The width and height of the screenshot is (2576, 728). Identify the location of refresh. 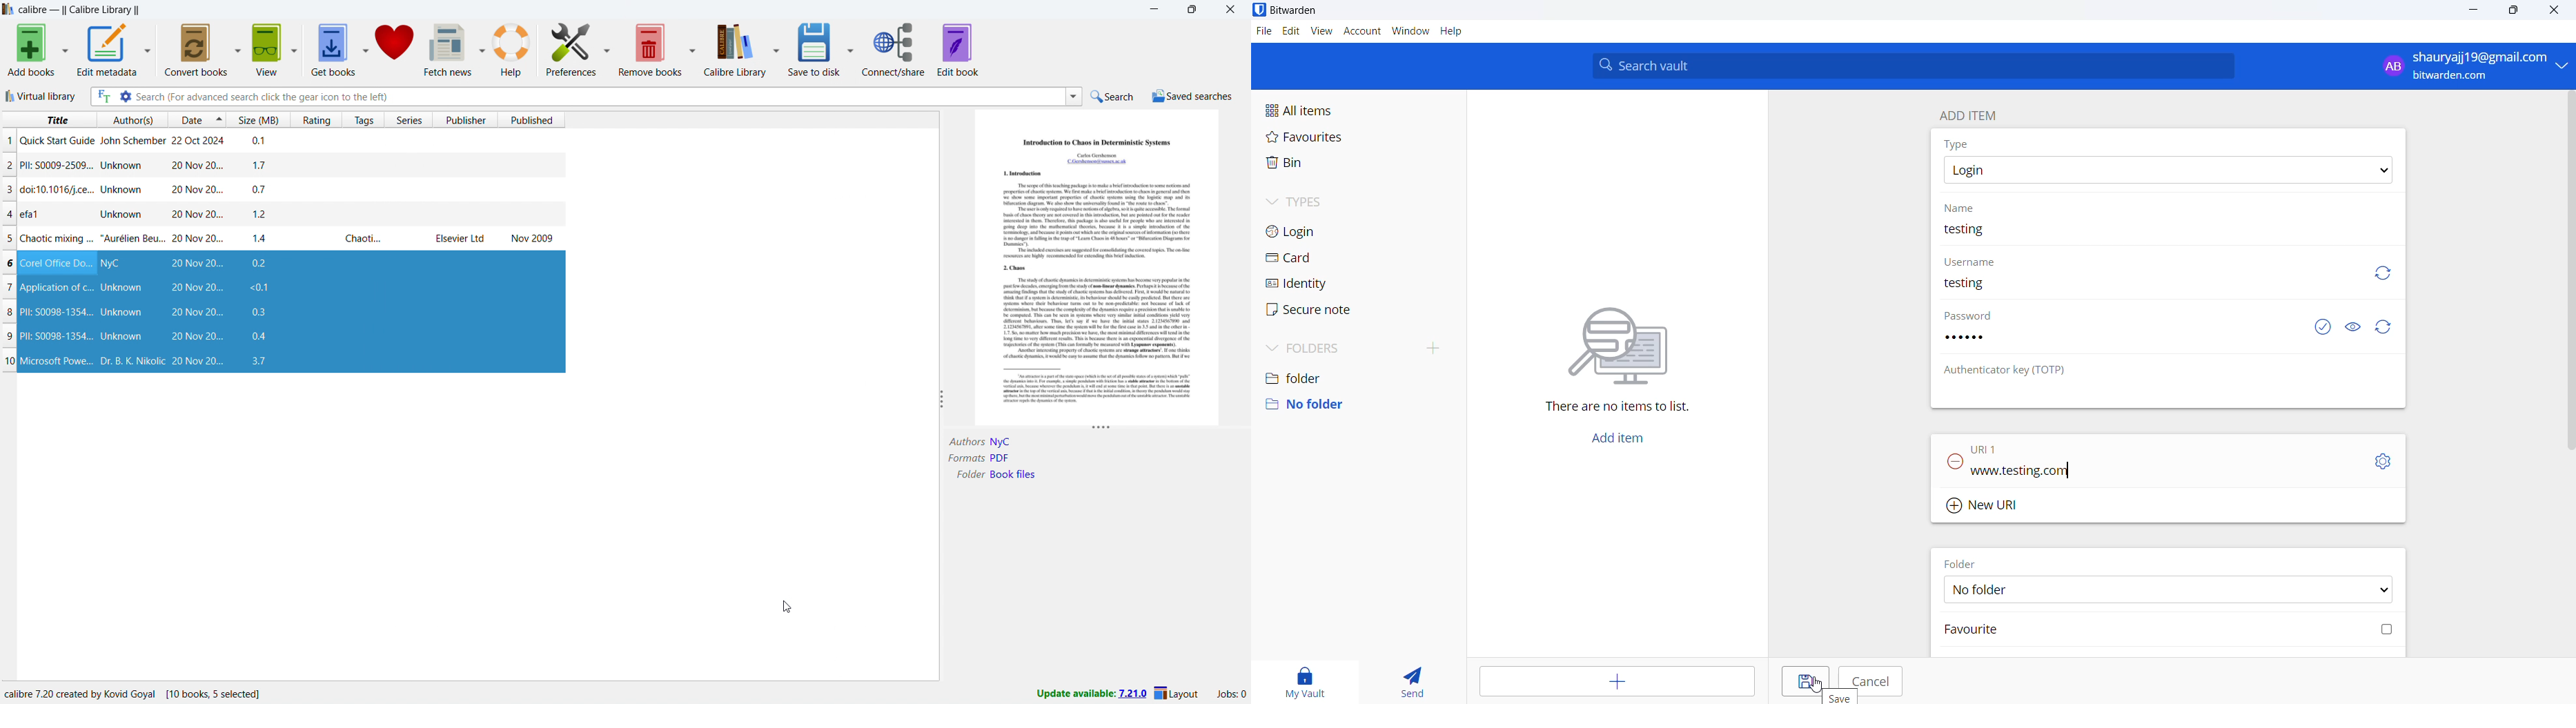
(2383, 327).